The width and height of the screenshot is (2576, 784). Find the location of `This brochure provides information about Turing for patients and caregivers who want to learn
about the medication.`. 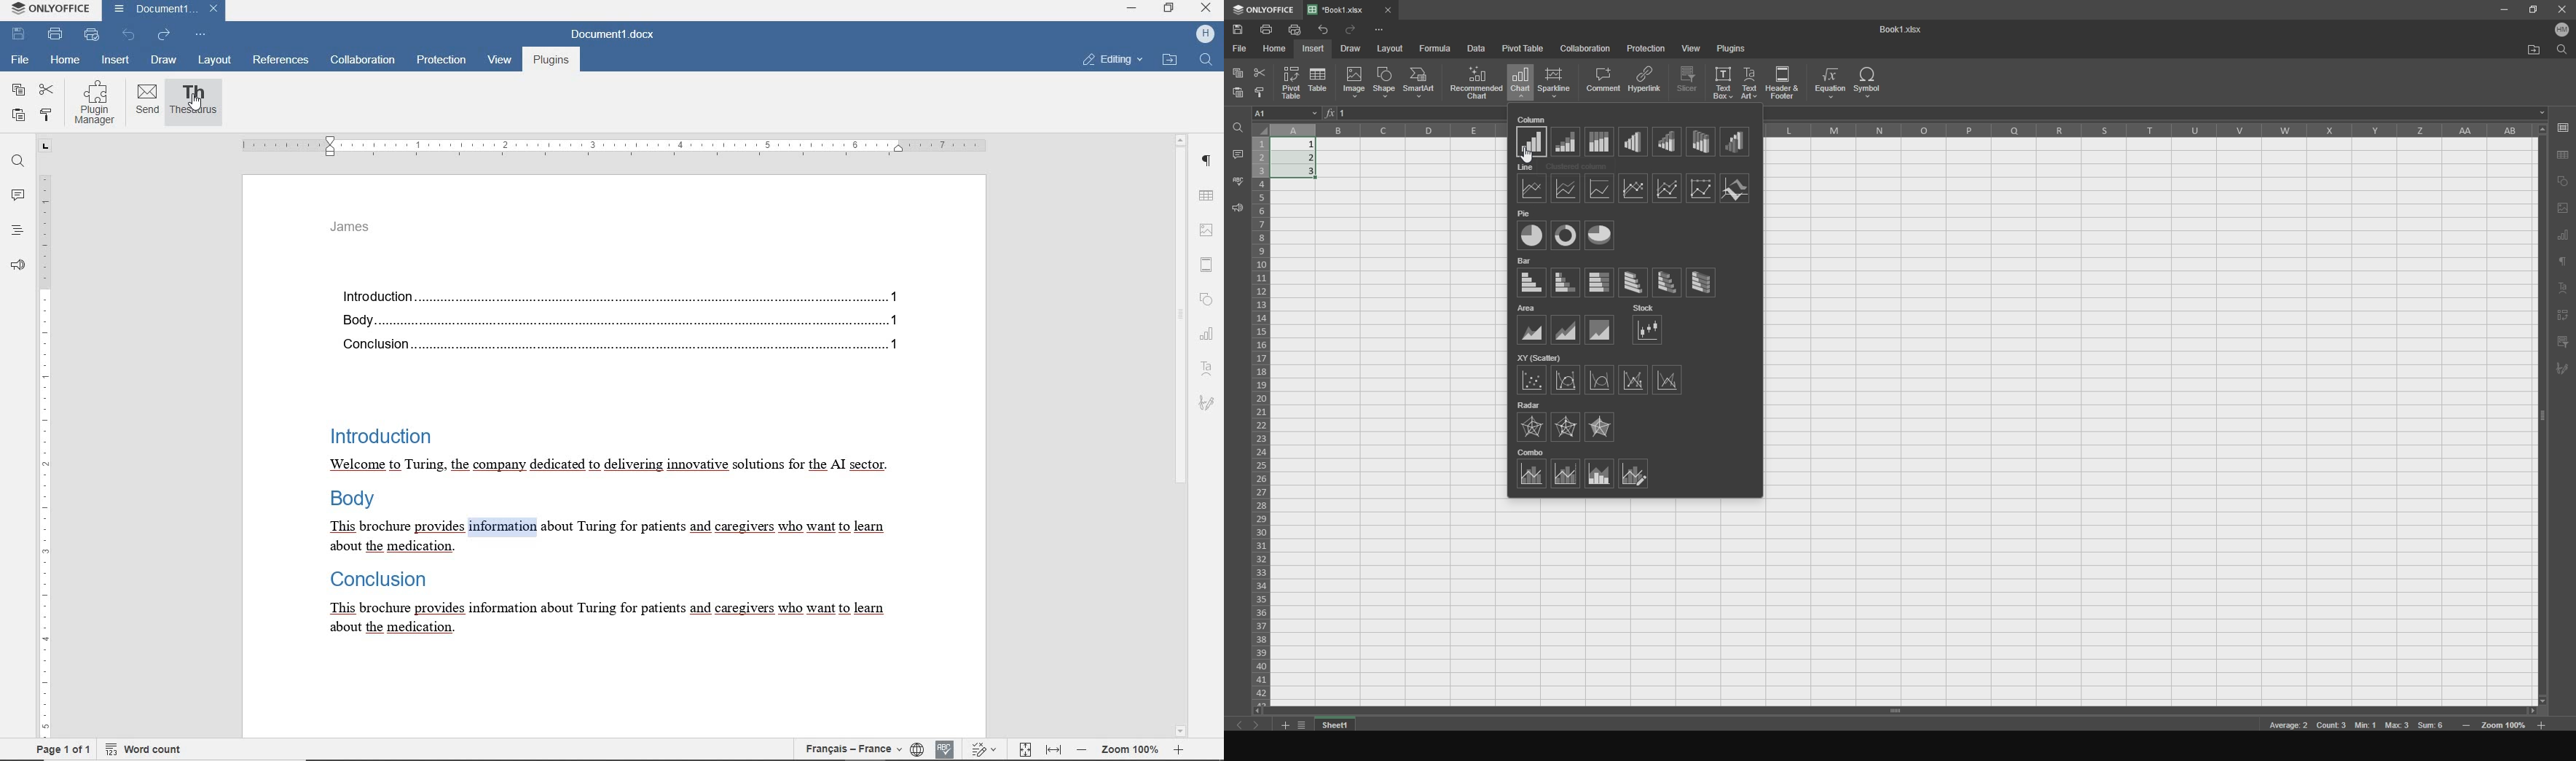

This brochure provides information about Turing for patients and caregivers who want to learn
about the medication. is located at coordinates (604, 619).